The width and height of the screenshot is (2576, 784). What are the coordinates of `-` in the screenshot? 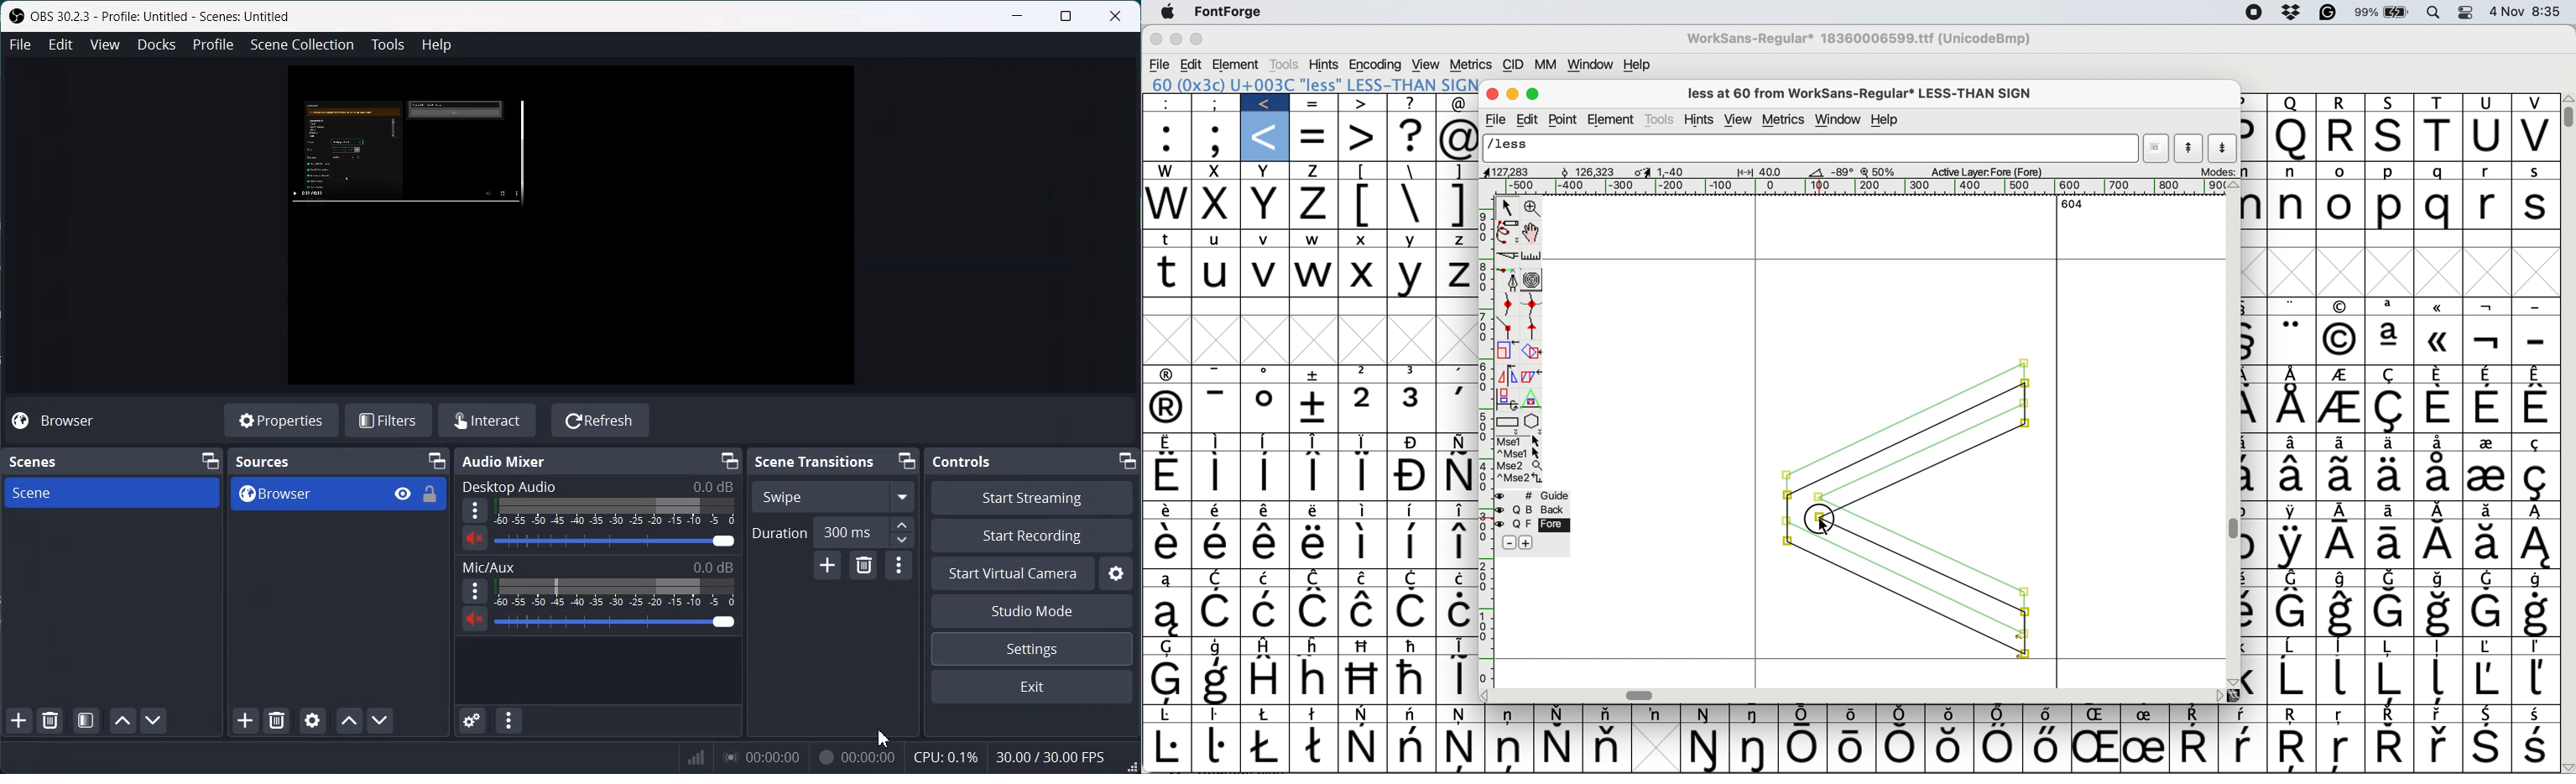 It's located at (2537, 308).